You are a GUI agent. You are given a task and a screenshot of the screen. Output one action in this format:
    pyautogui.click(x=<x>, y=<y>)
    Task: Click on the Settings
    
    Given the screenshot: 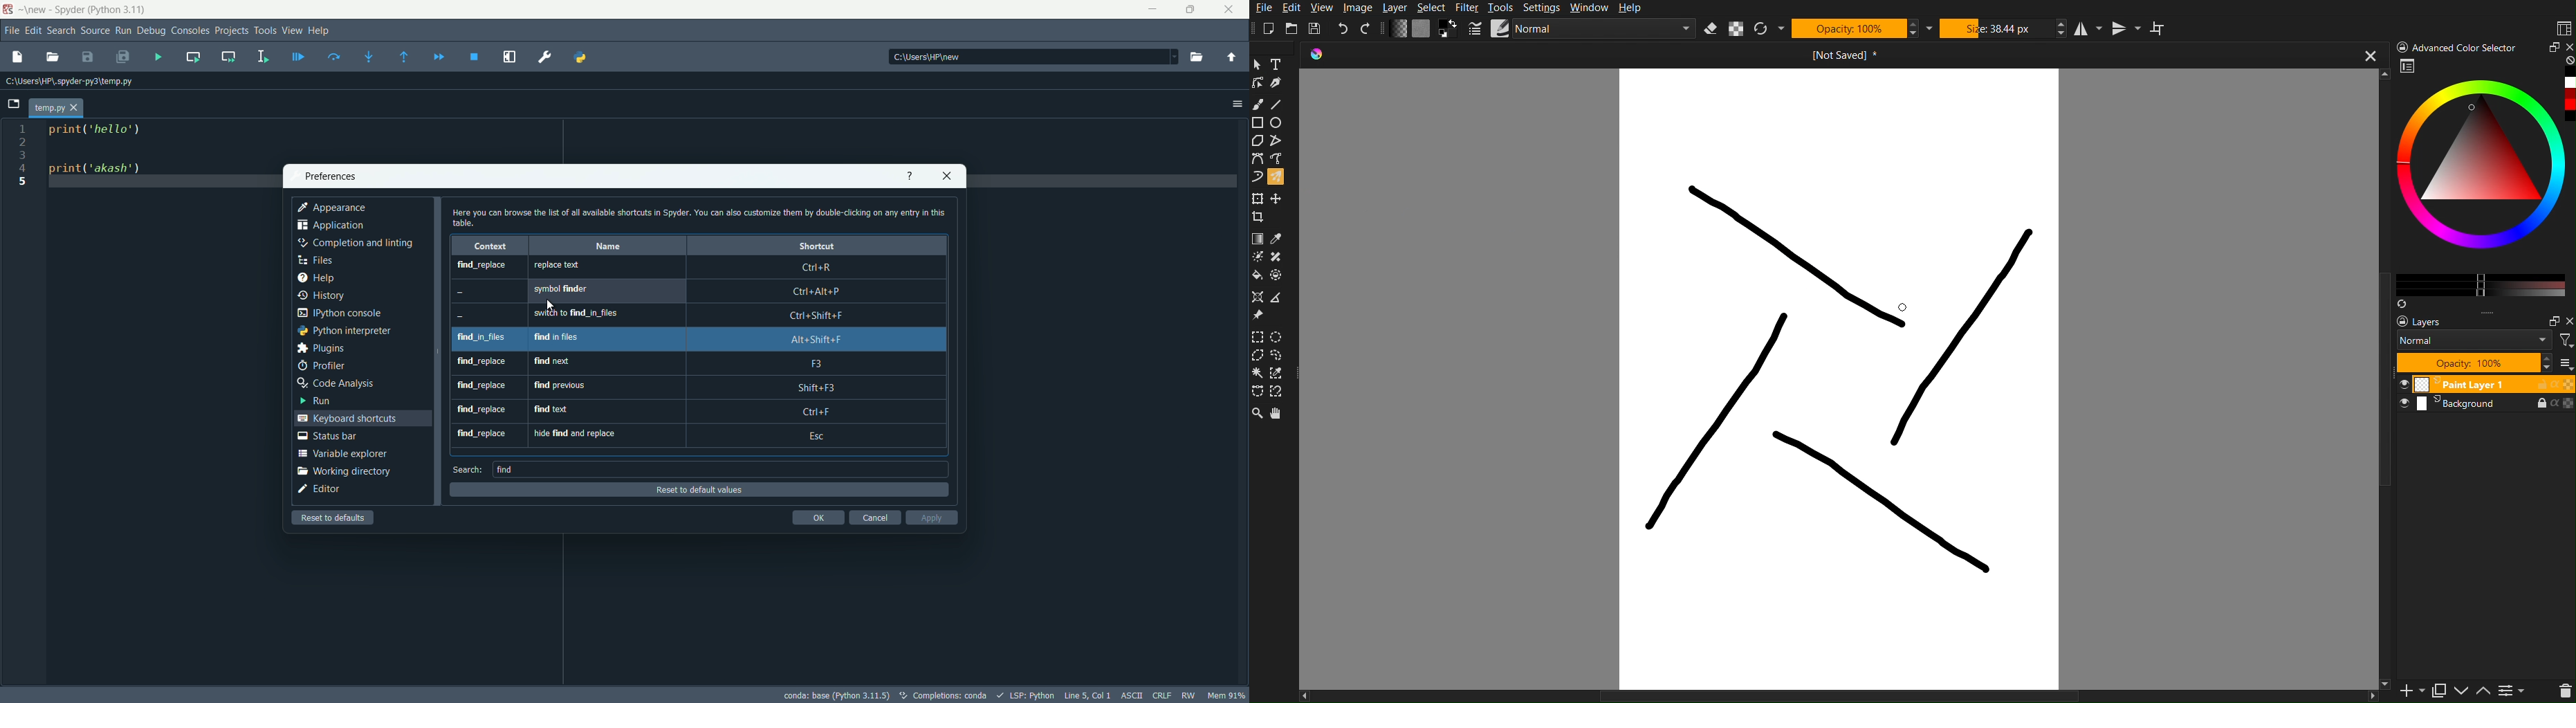 What is the action you would take?
    pyautogui.click(x=1544, y=8)
    